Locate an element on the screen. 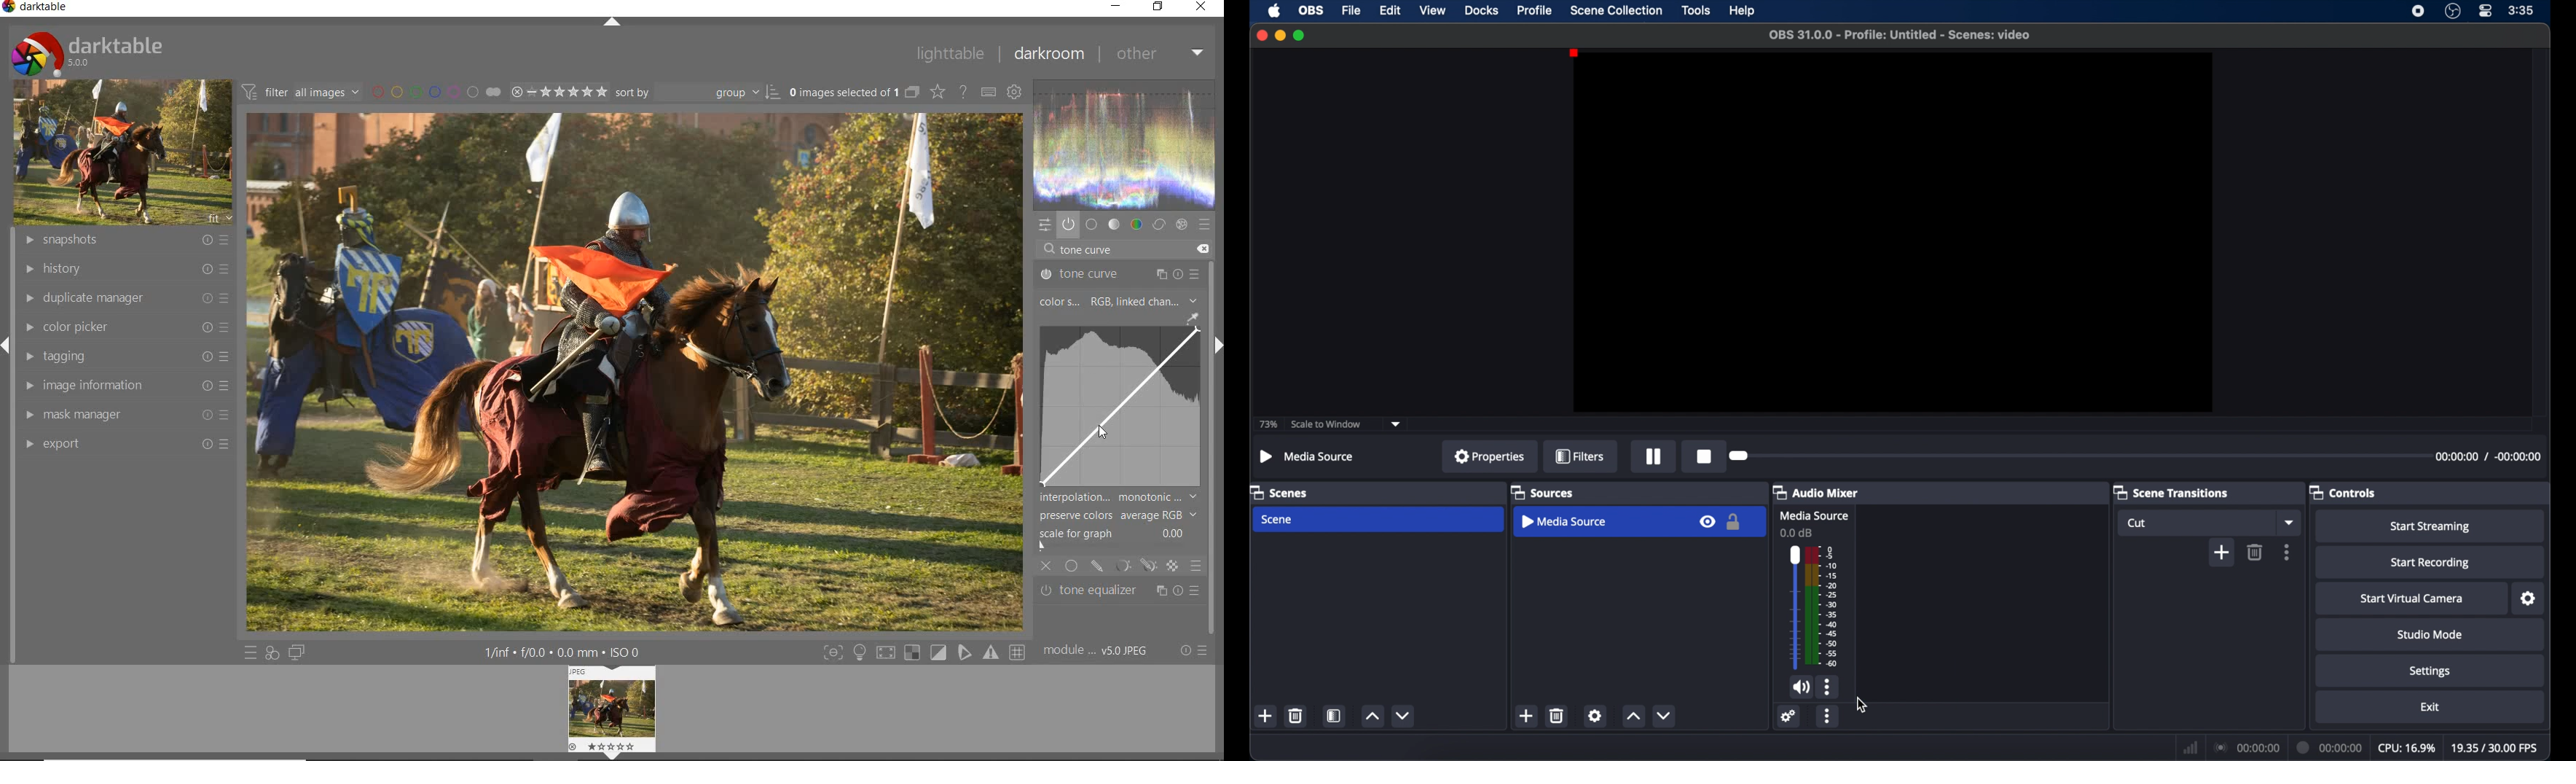 The height and width of the screenshot is (784, 2576). settings is located at coordinates (1789, 715).